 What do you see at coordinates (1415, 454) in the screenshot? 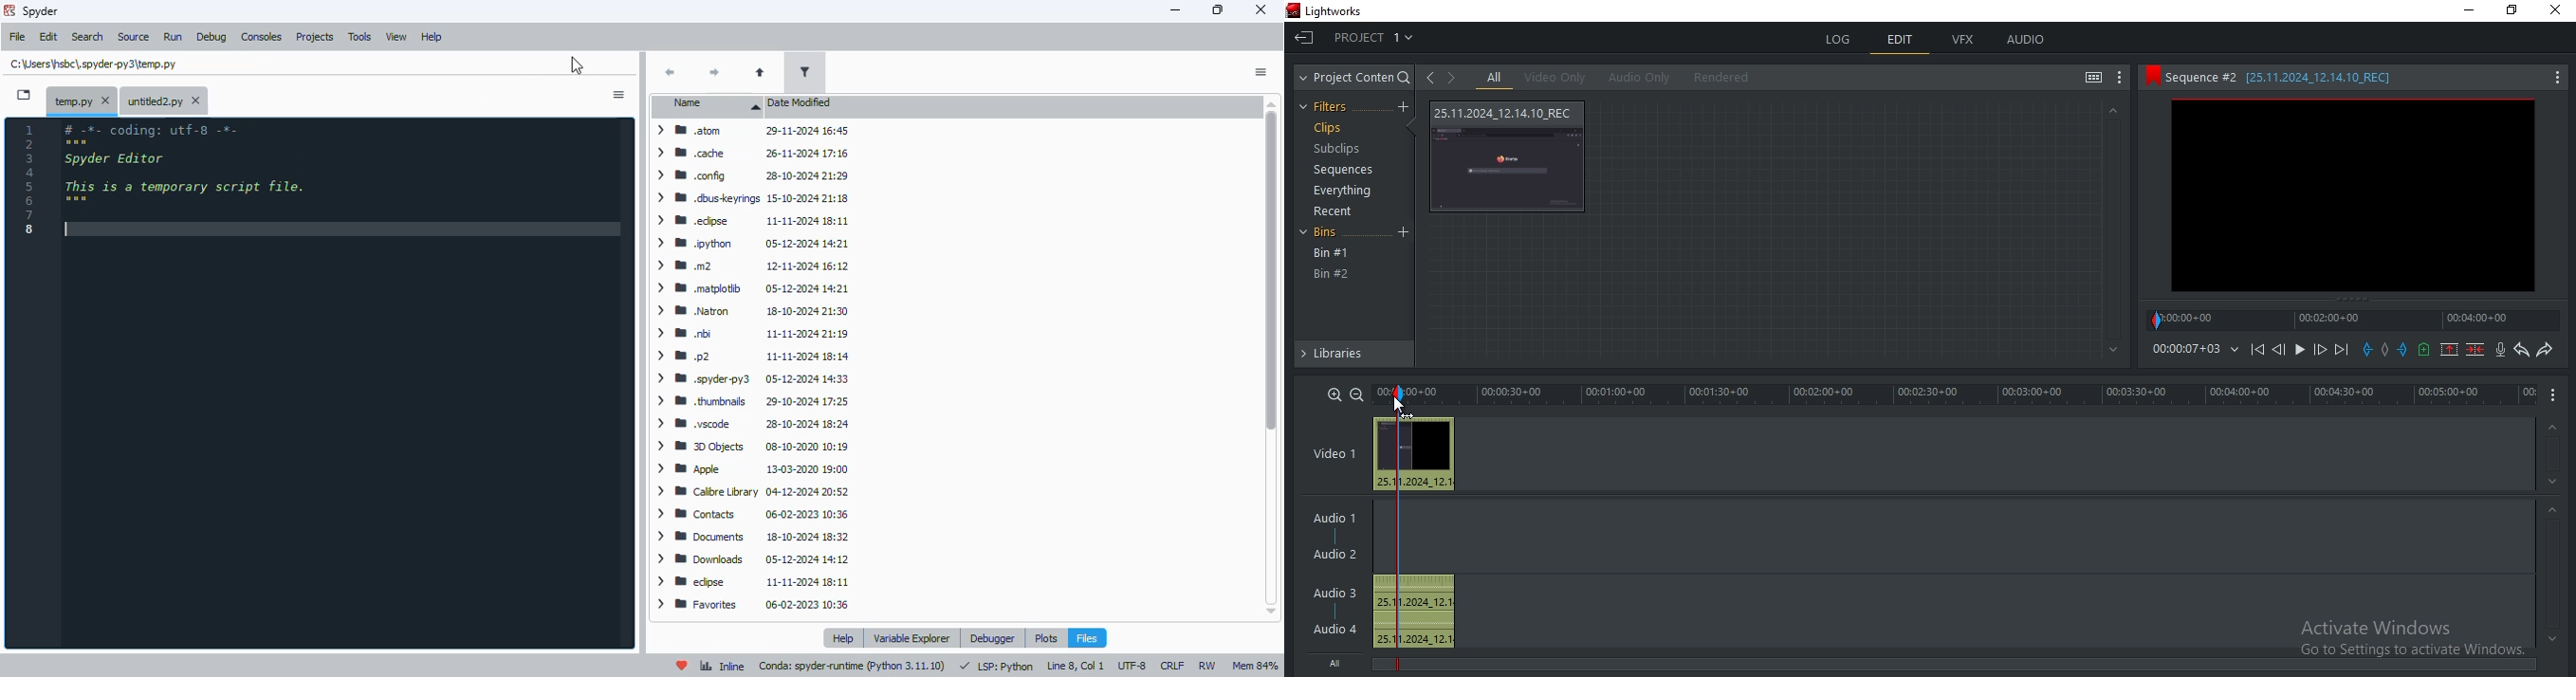
I see `video` at bounding box center [1415, 454].